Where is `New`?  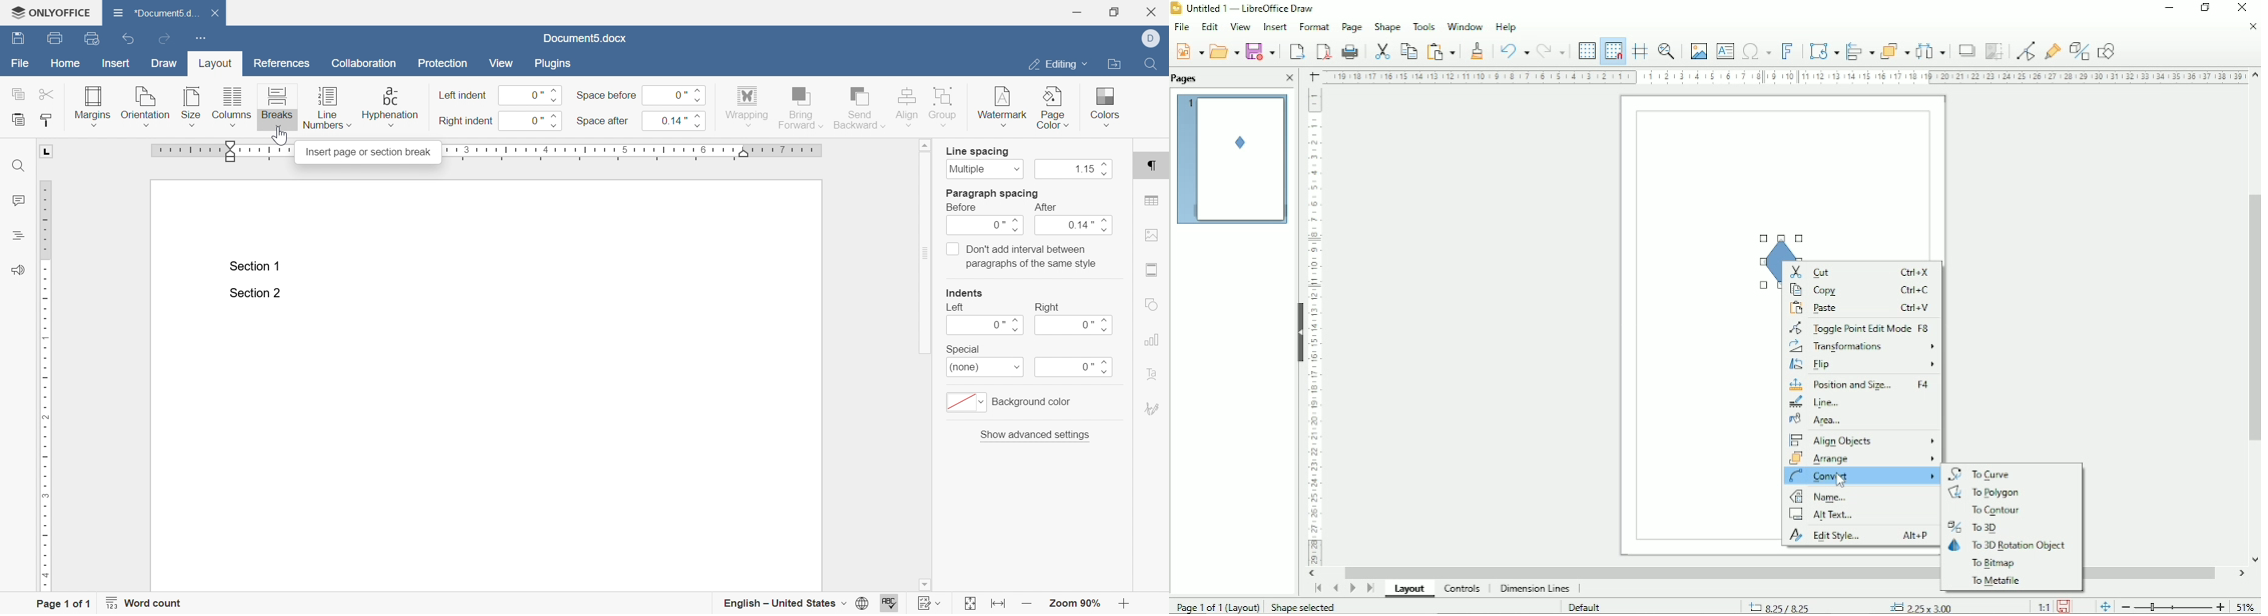
New is located at coordinates (1188, 50).